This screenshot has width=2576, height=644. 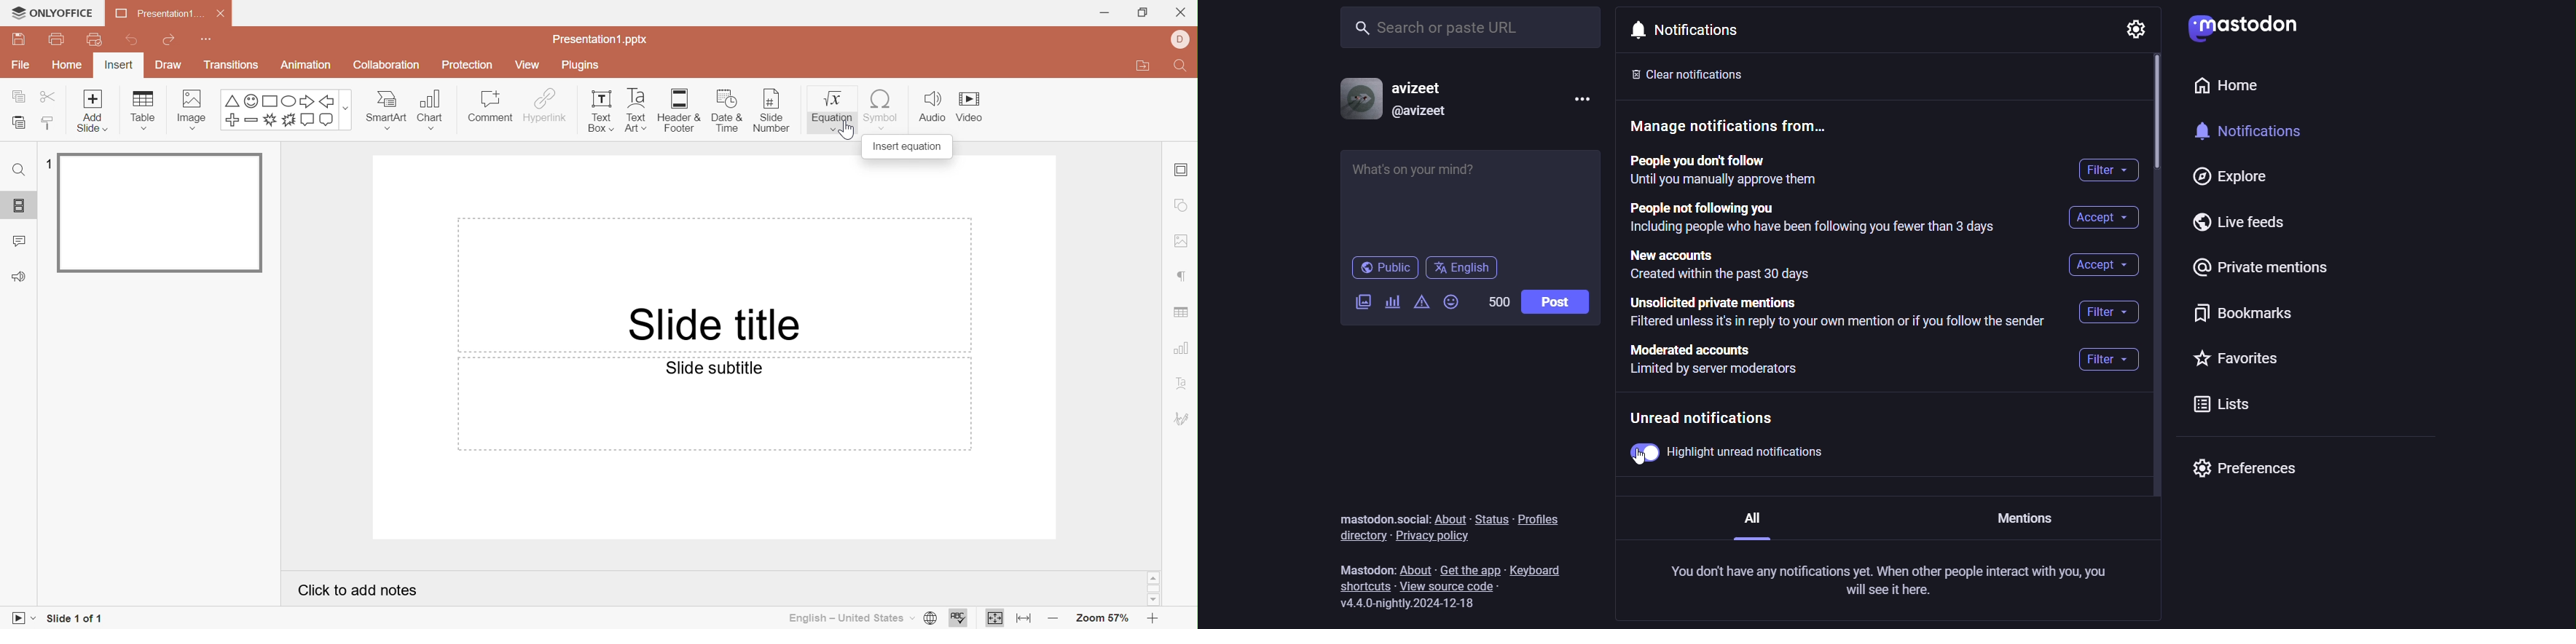 What do you see at coordinates (1751, 522) in the screenshot?
I see `all` at bounding box center [1751, 522].